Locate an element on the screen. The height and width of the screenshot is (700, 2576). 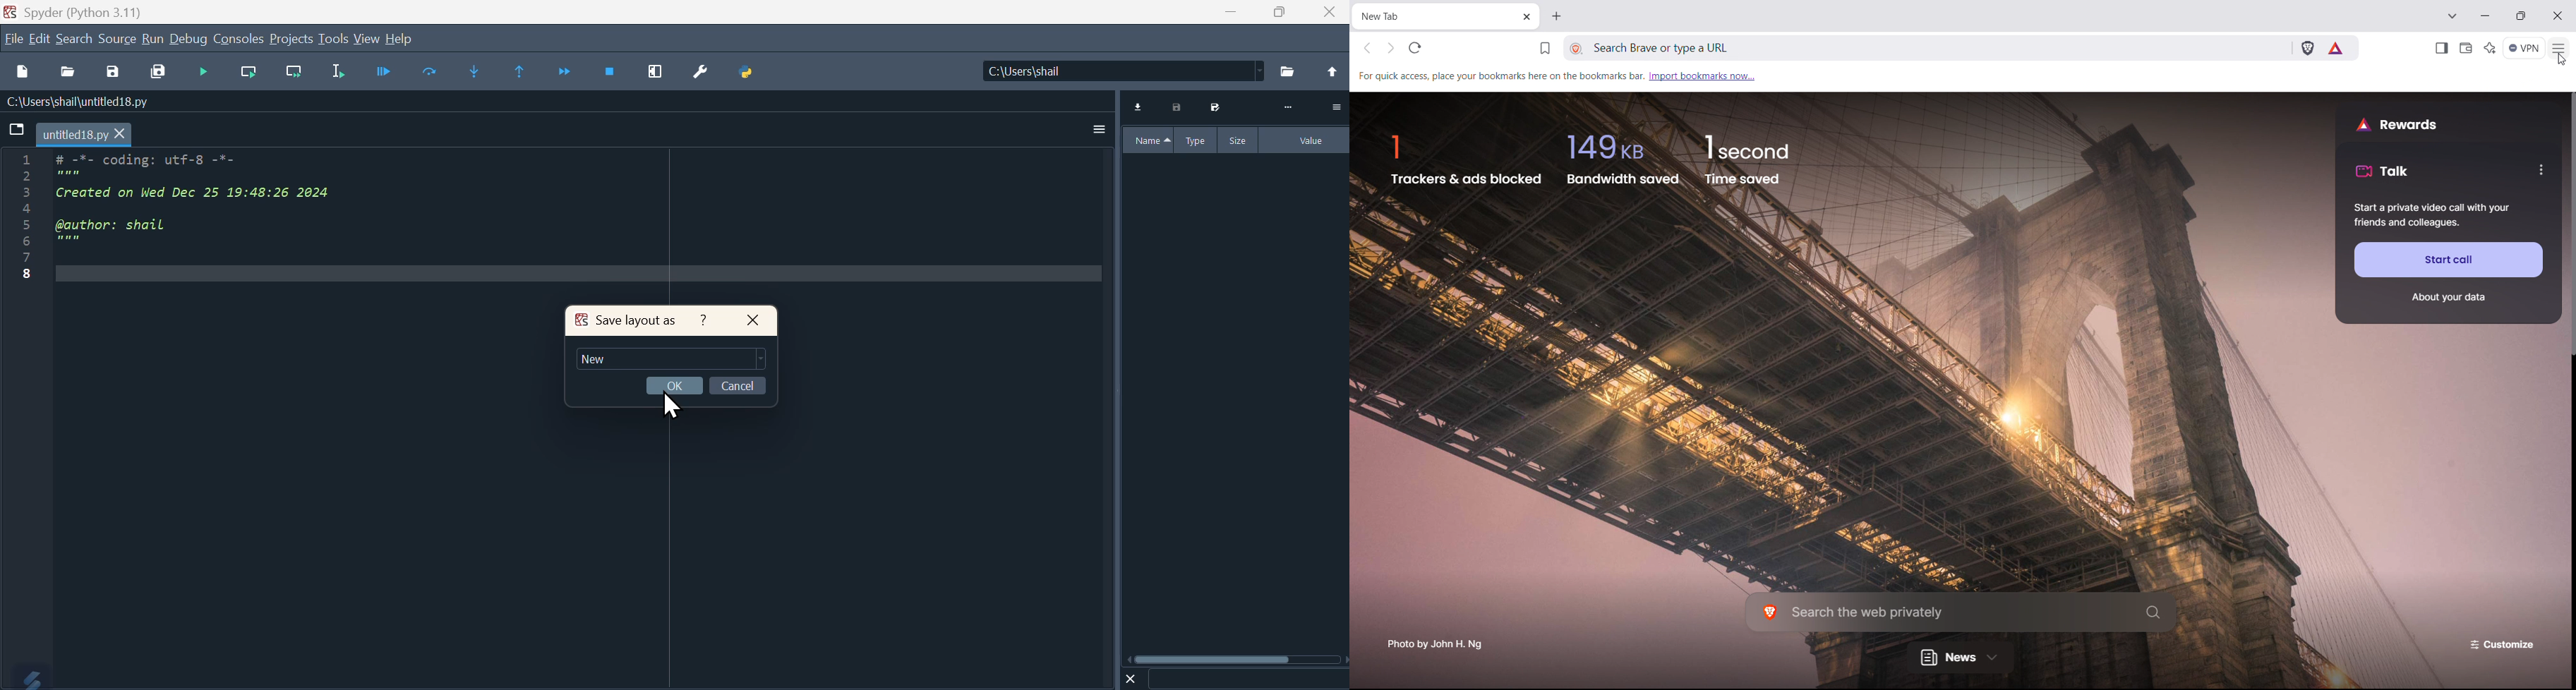
Debug is located at coordinates (189, 38).